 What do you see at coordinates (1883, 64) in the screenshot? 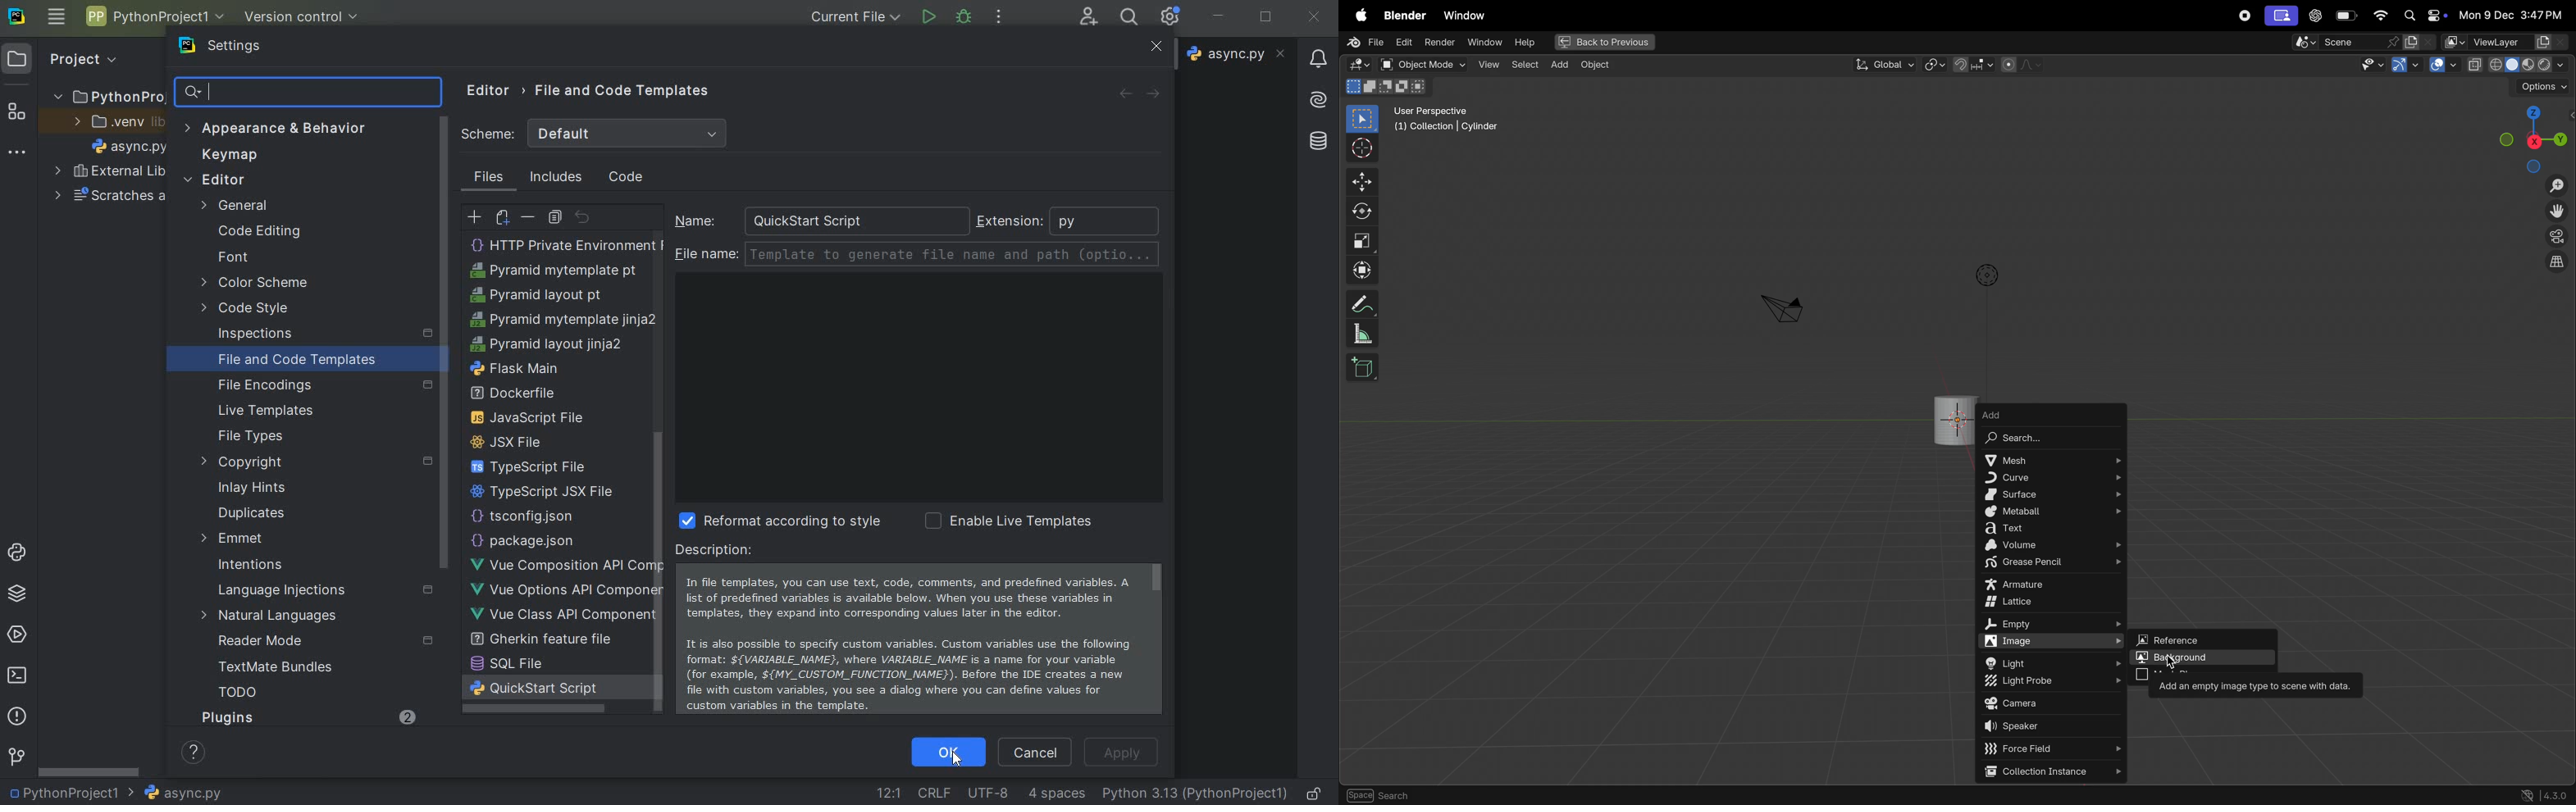
I see `global` at bounding box center [1883, 64].